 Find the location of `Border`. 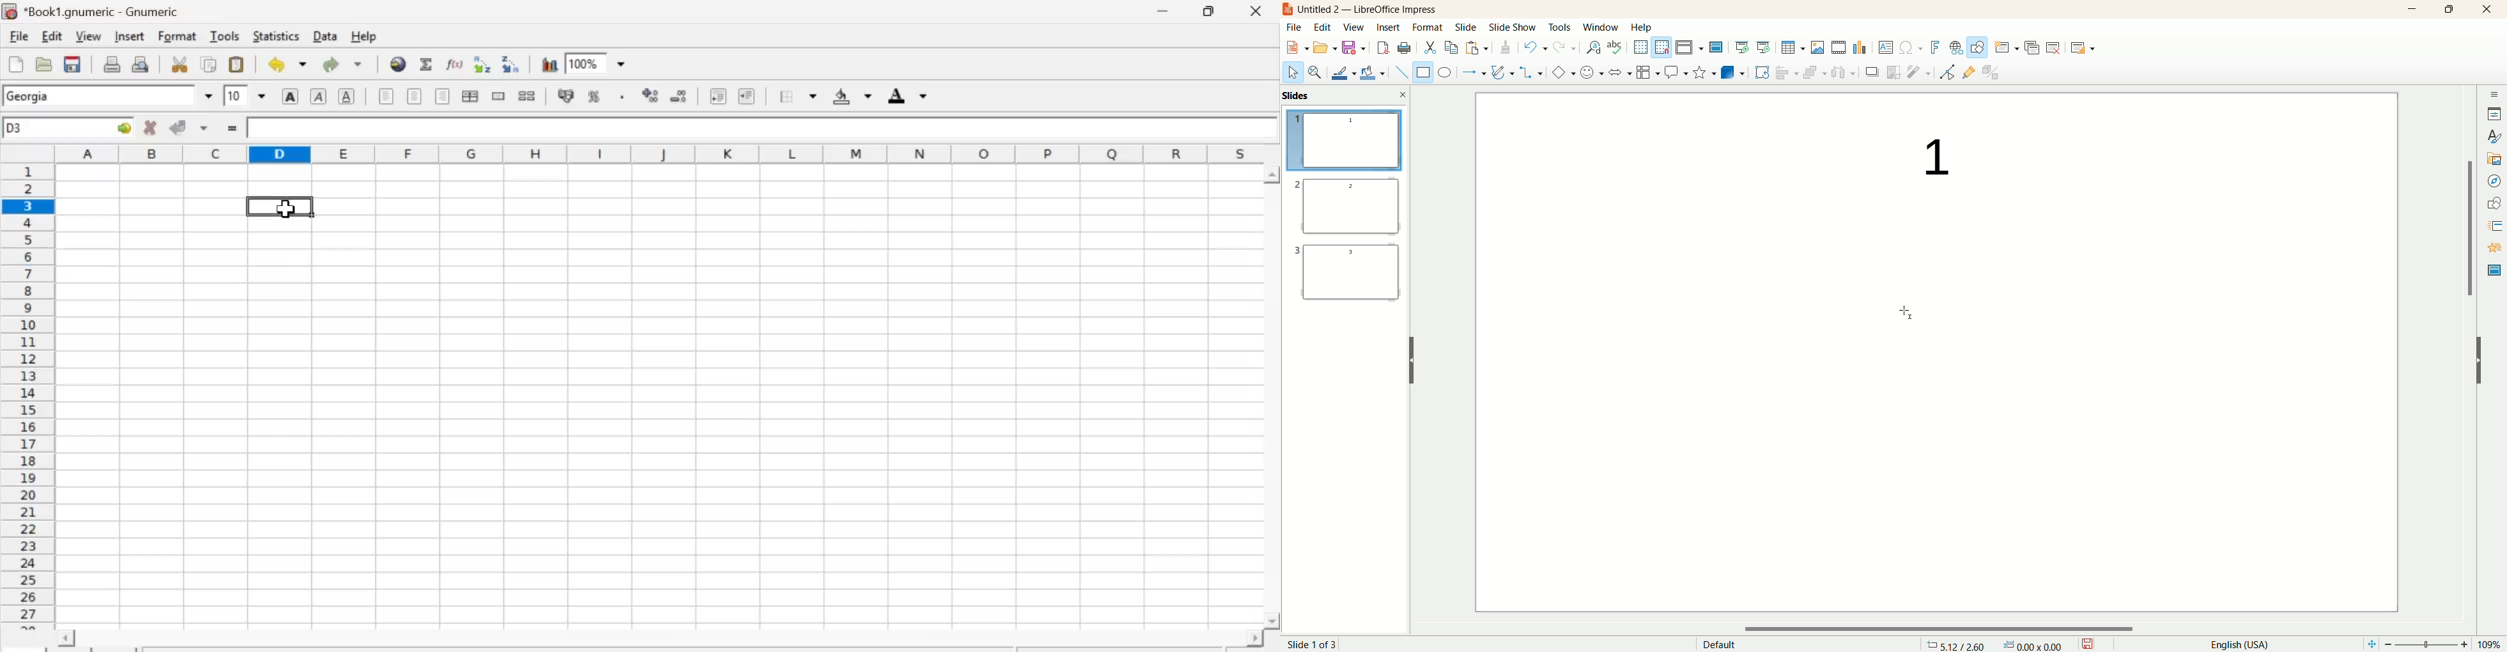

Border is located at coordinates (798, 97).